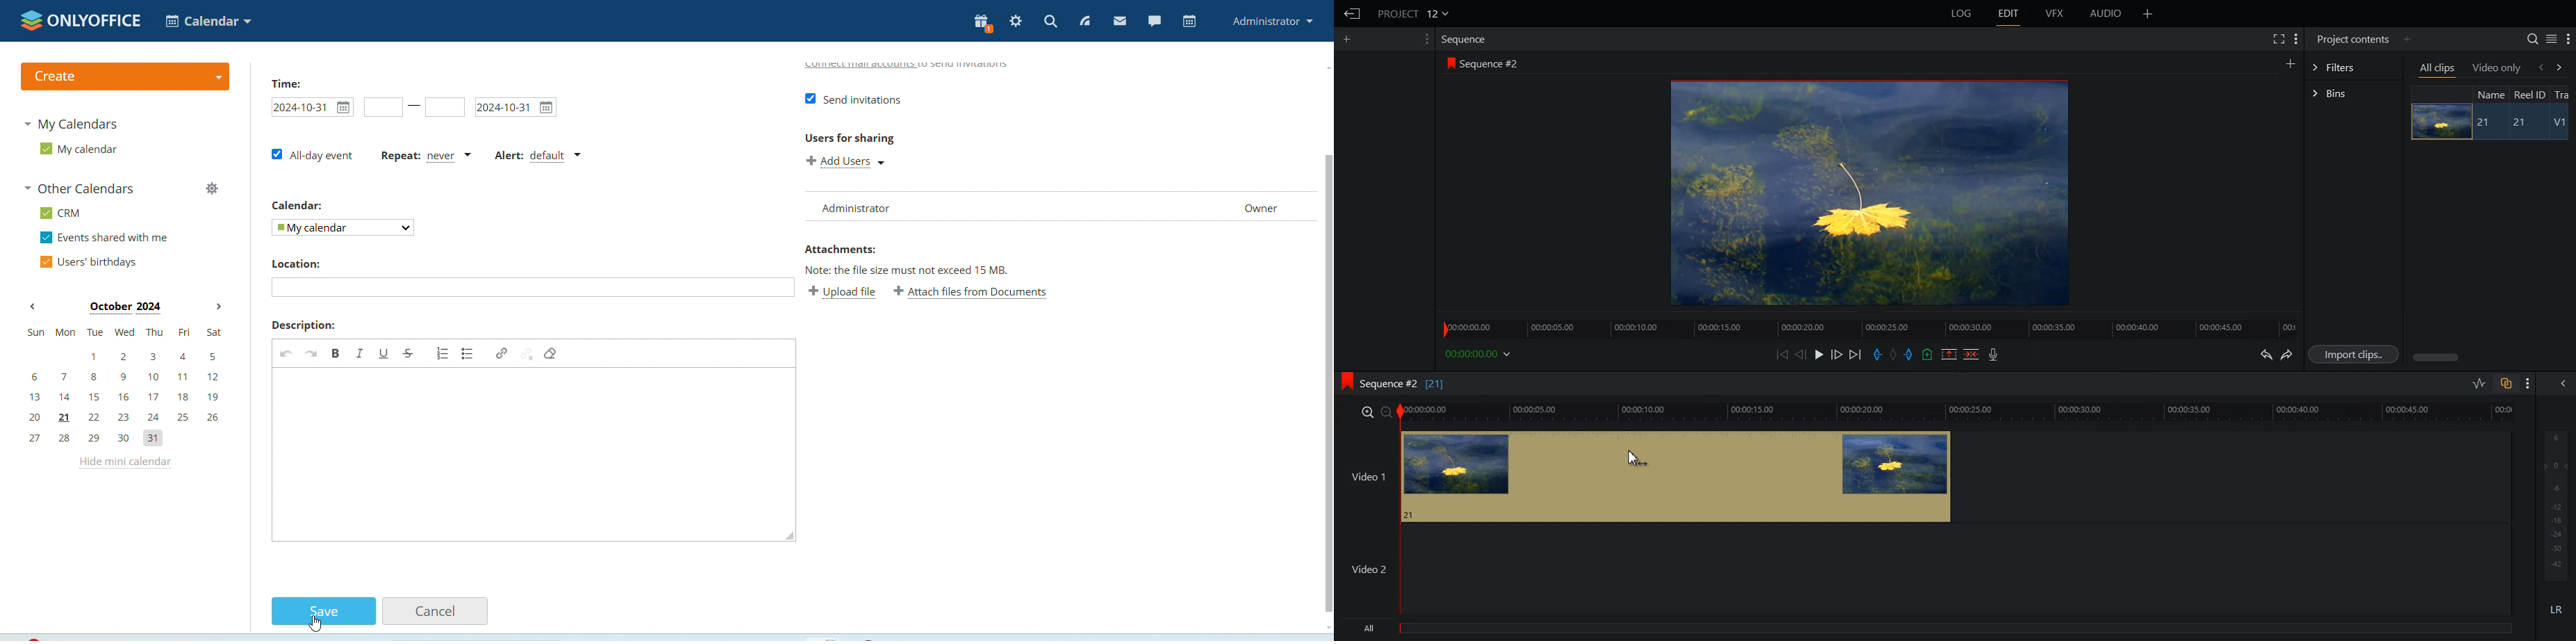 The width and height of the screenshot is (2576, 644). I want to click on EDIT, so click(2009, 14).